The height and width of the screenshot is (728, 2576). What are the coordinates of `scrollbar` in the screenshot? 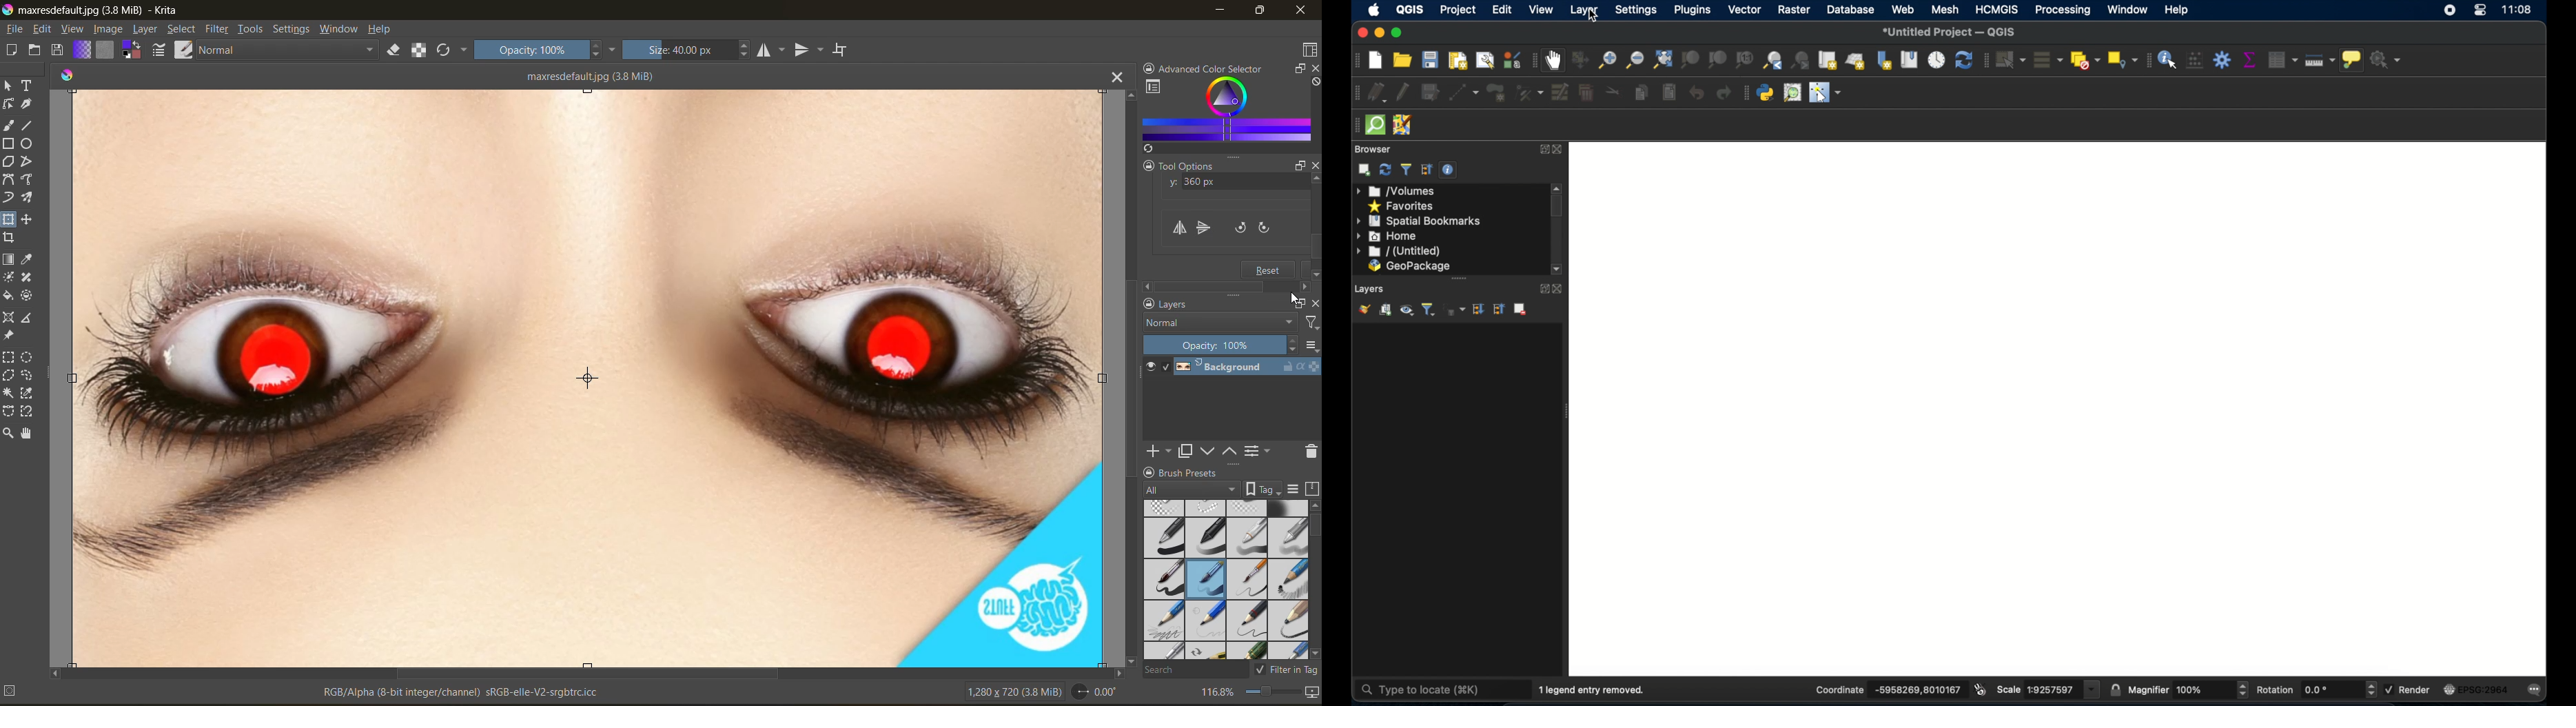 It's located at (1224, 285).